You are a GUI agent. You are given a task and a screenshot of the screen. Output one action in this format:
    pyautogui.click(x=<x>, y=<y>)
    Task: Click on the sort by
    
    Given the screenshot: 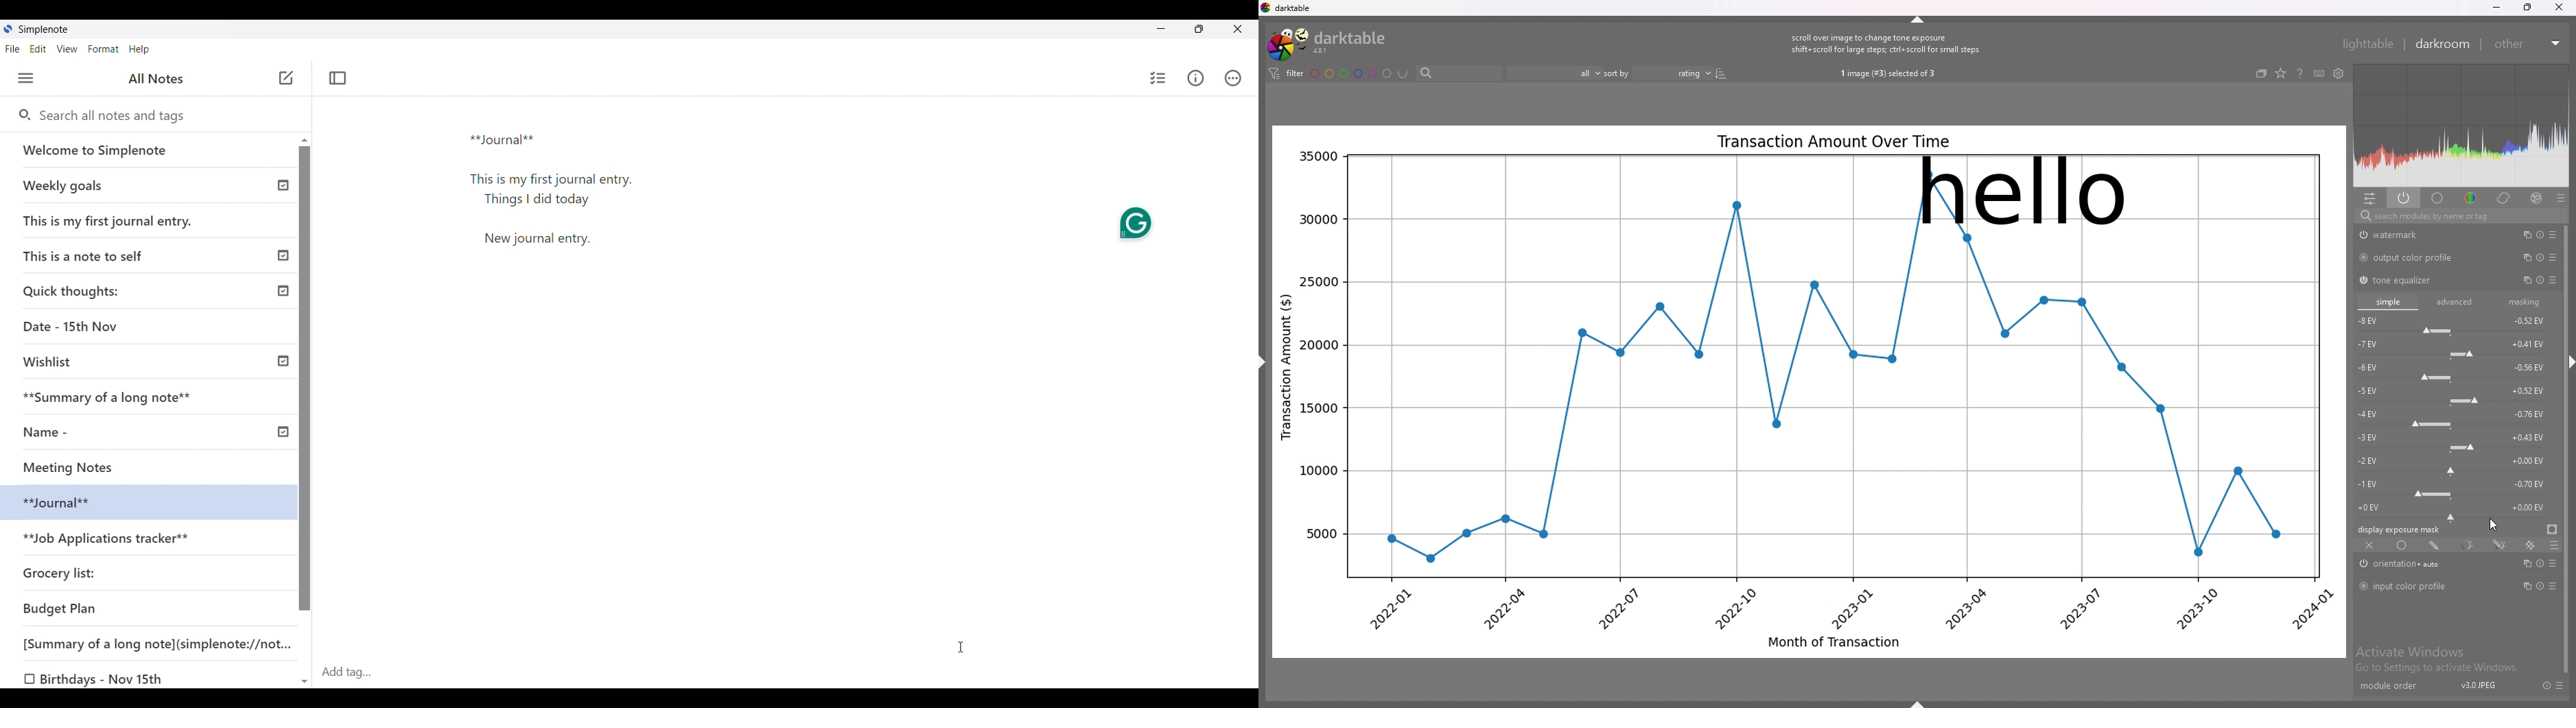 What is the action you would take?
    pyautogui.click(x=1618, y=73)
    